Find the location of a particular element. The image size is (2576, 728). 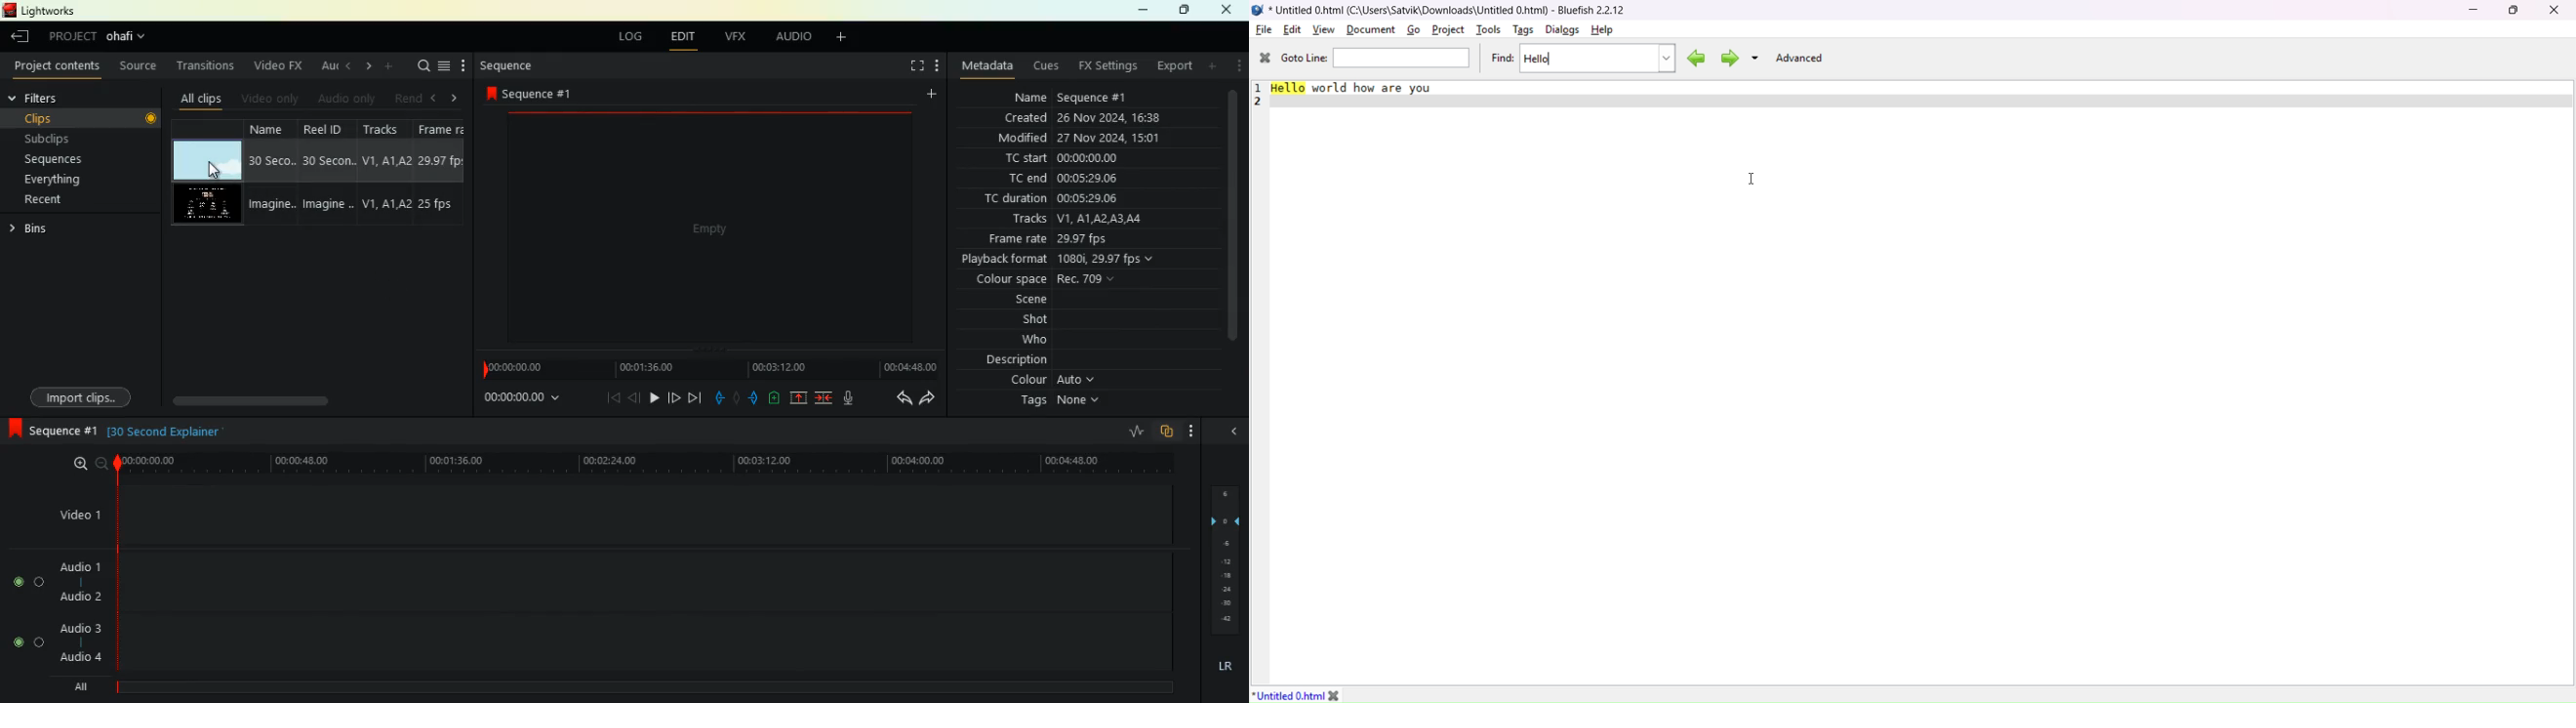

previous is located at coordinates (1694, 56).